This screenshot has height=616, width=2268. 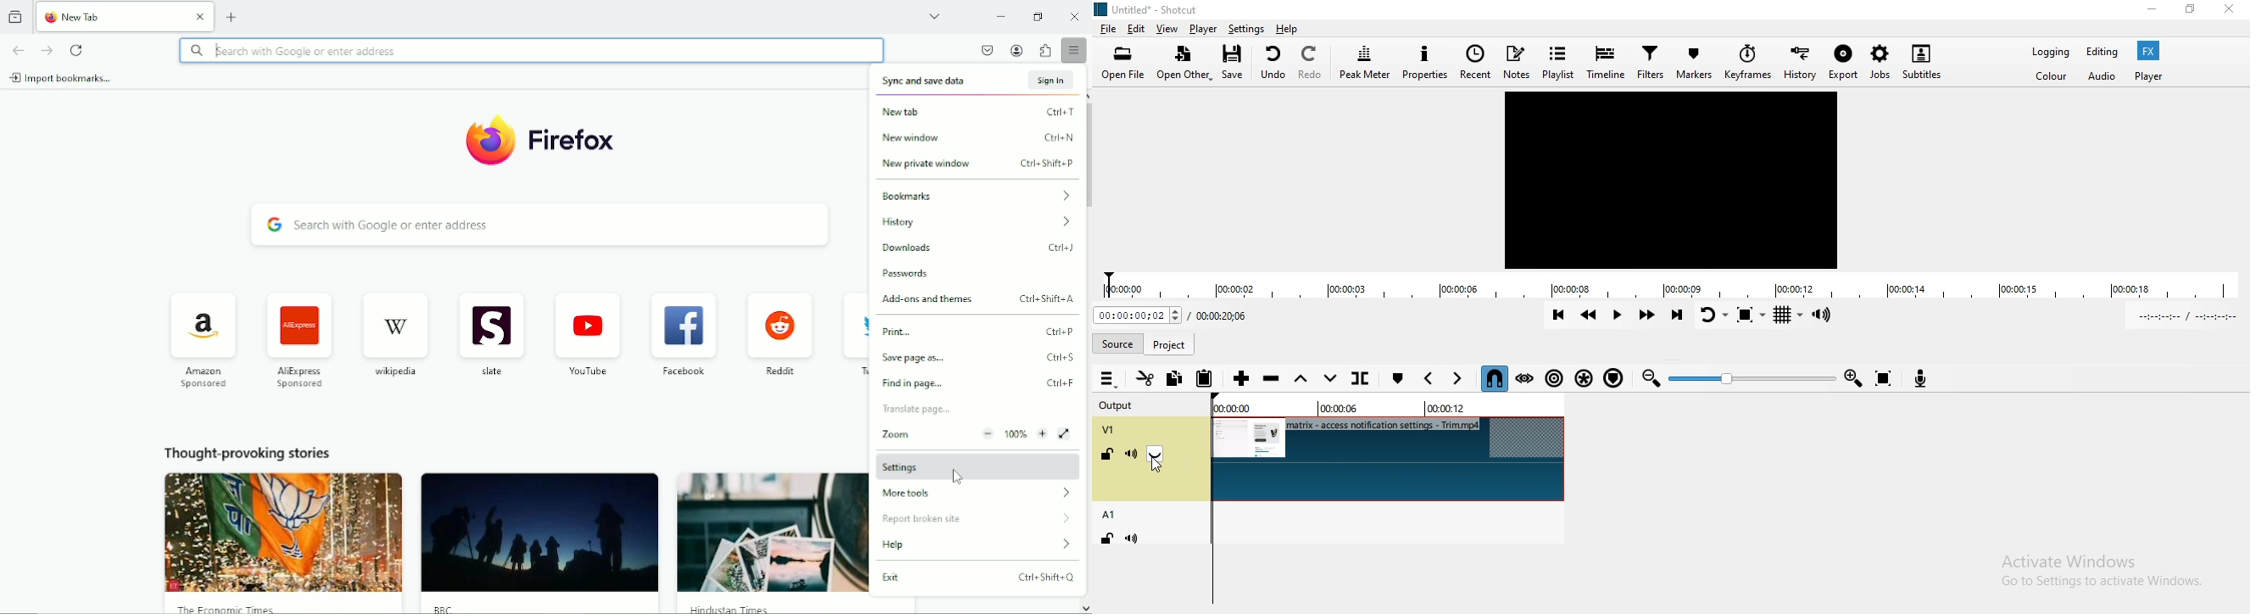 I want to click on Report broken site >, so click(x=976, y=519).